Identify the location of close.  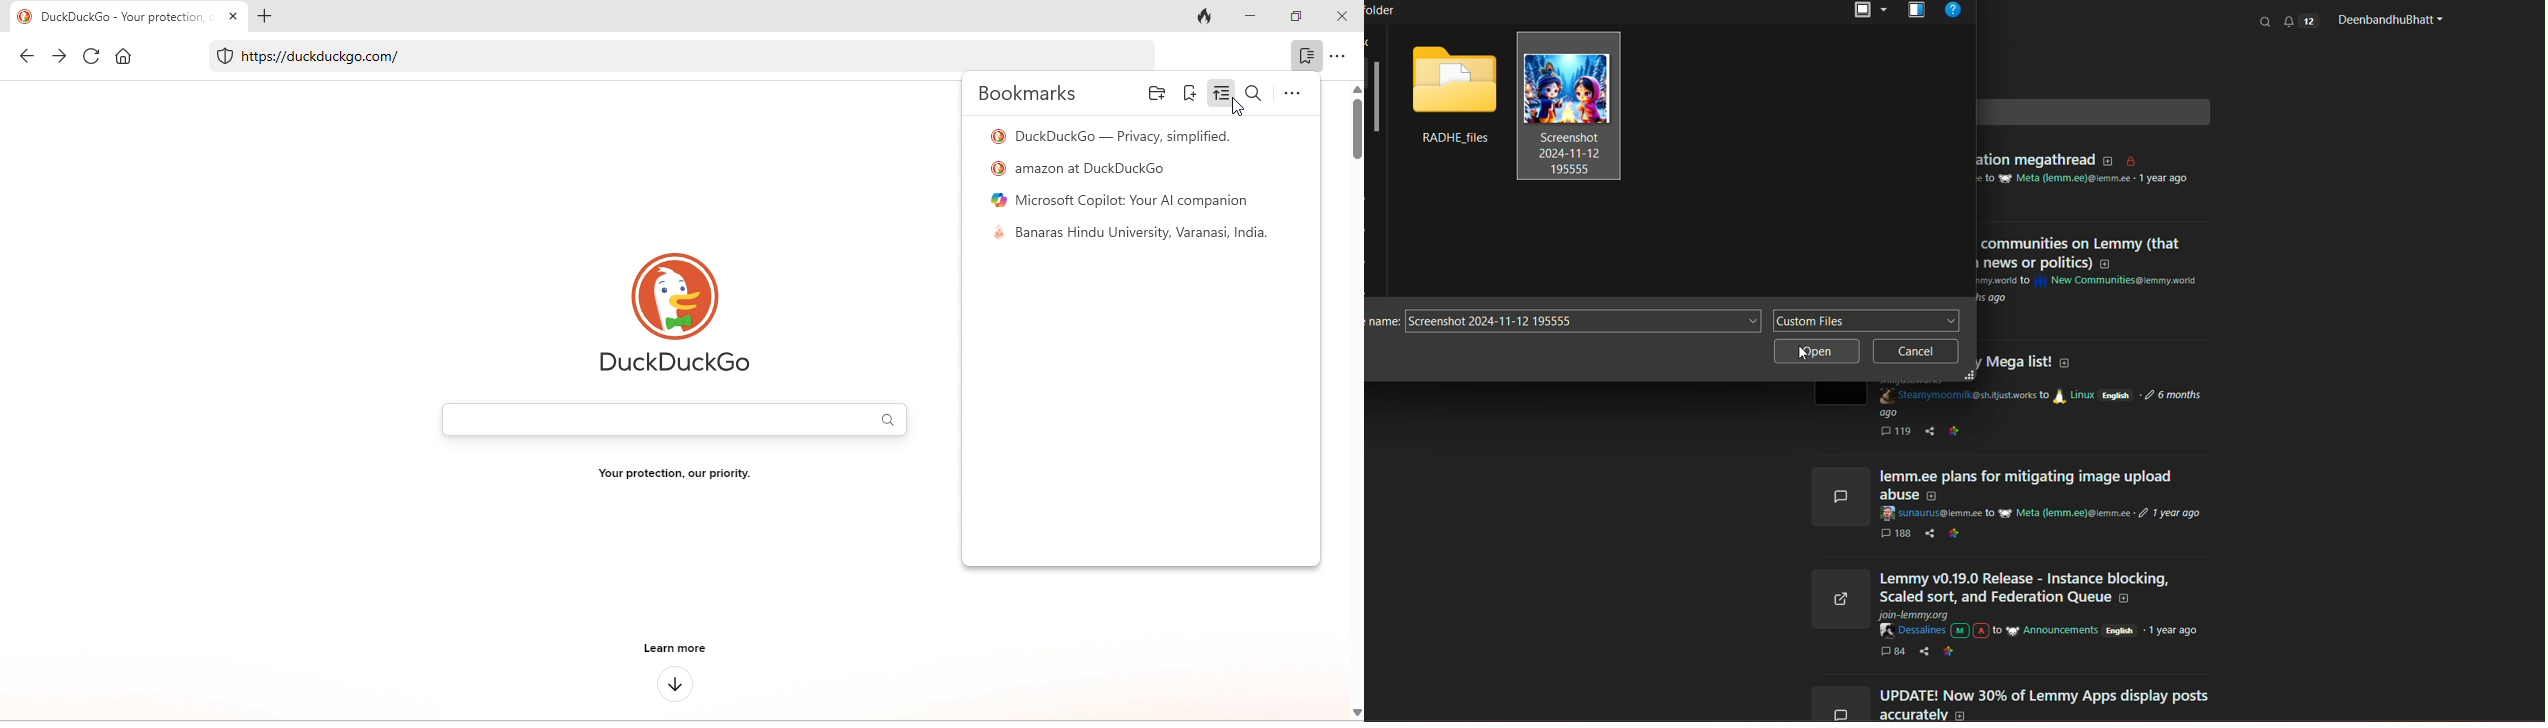
(1345, 18).